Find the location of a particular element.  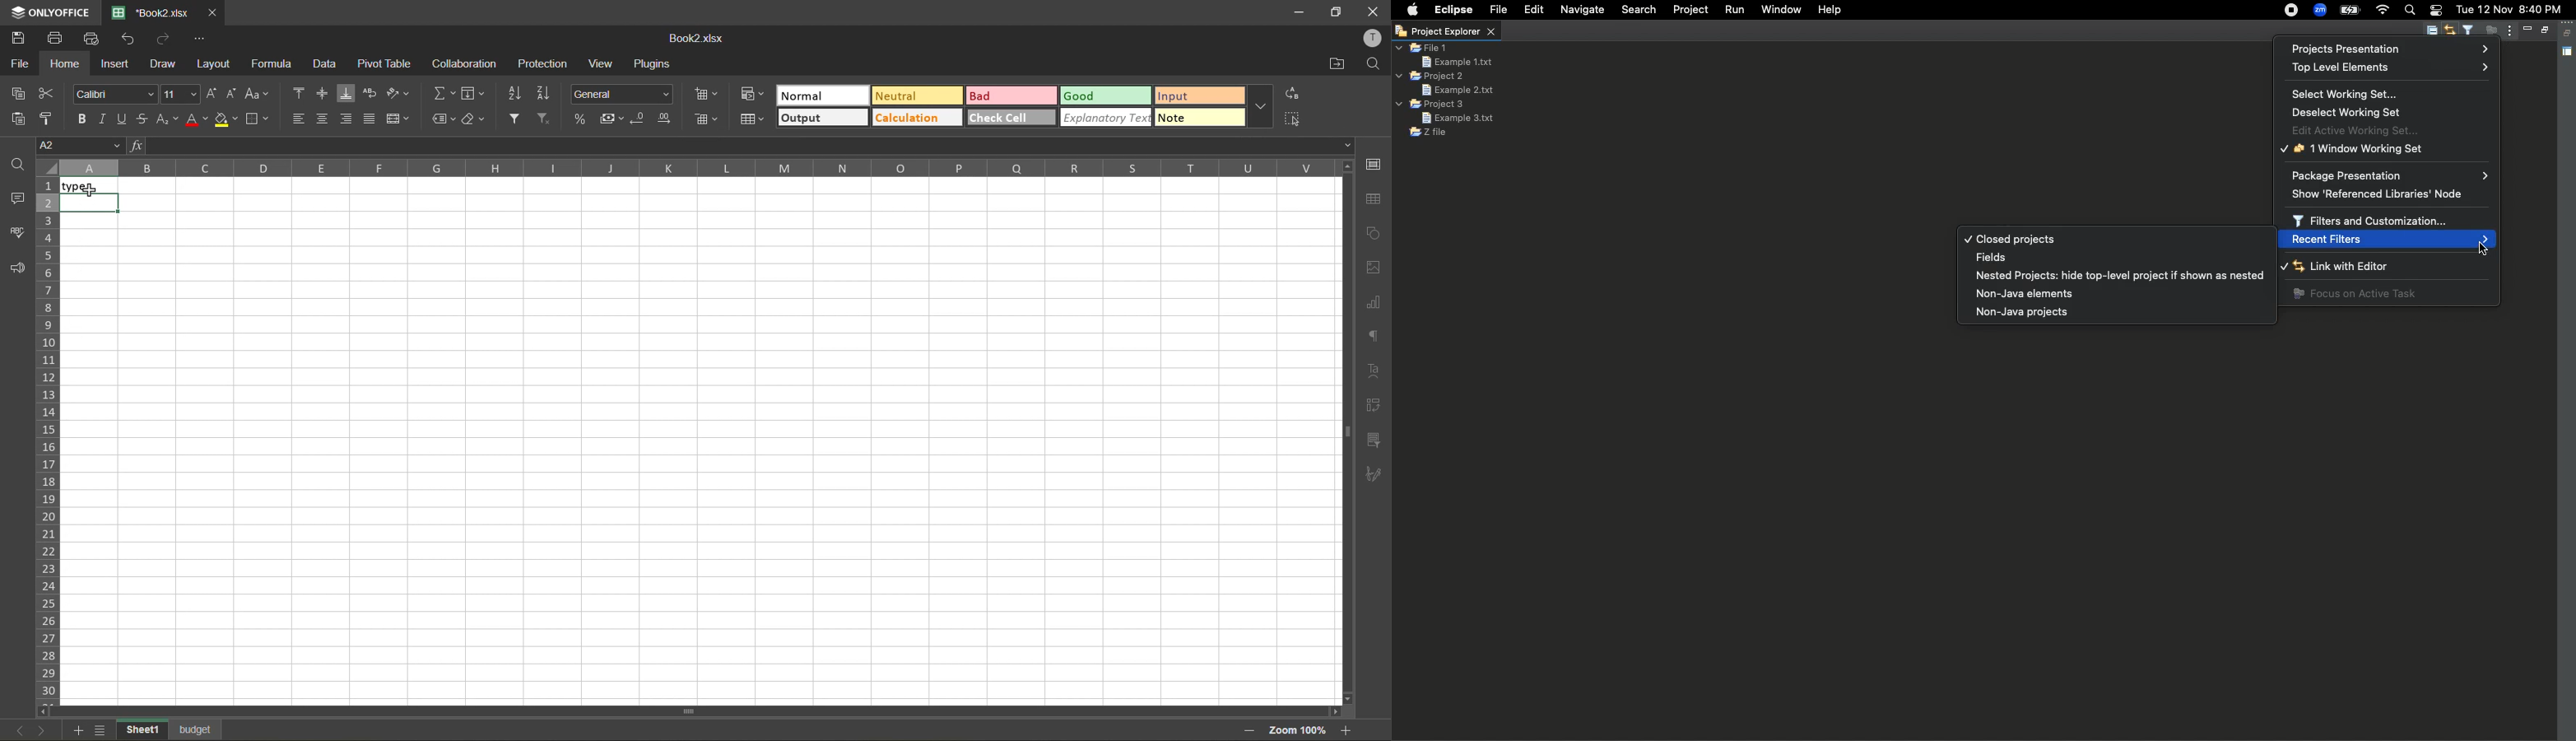

bold is located at coordinates (83, 117).